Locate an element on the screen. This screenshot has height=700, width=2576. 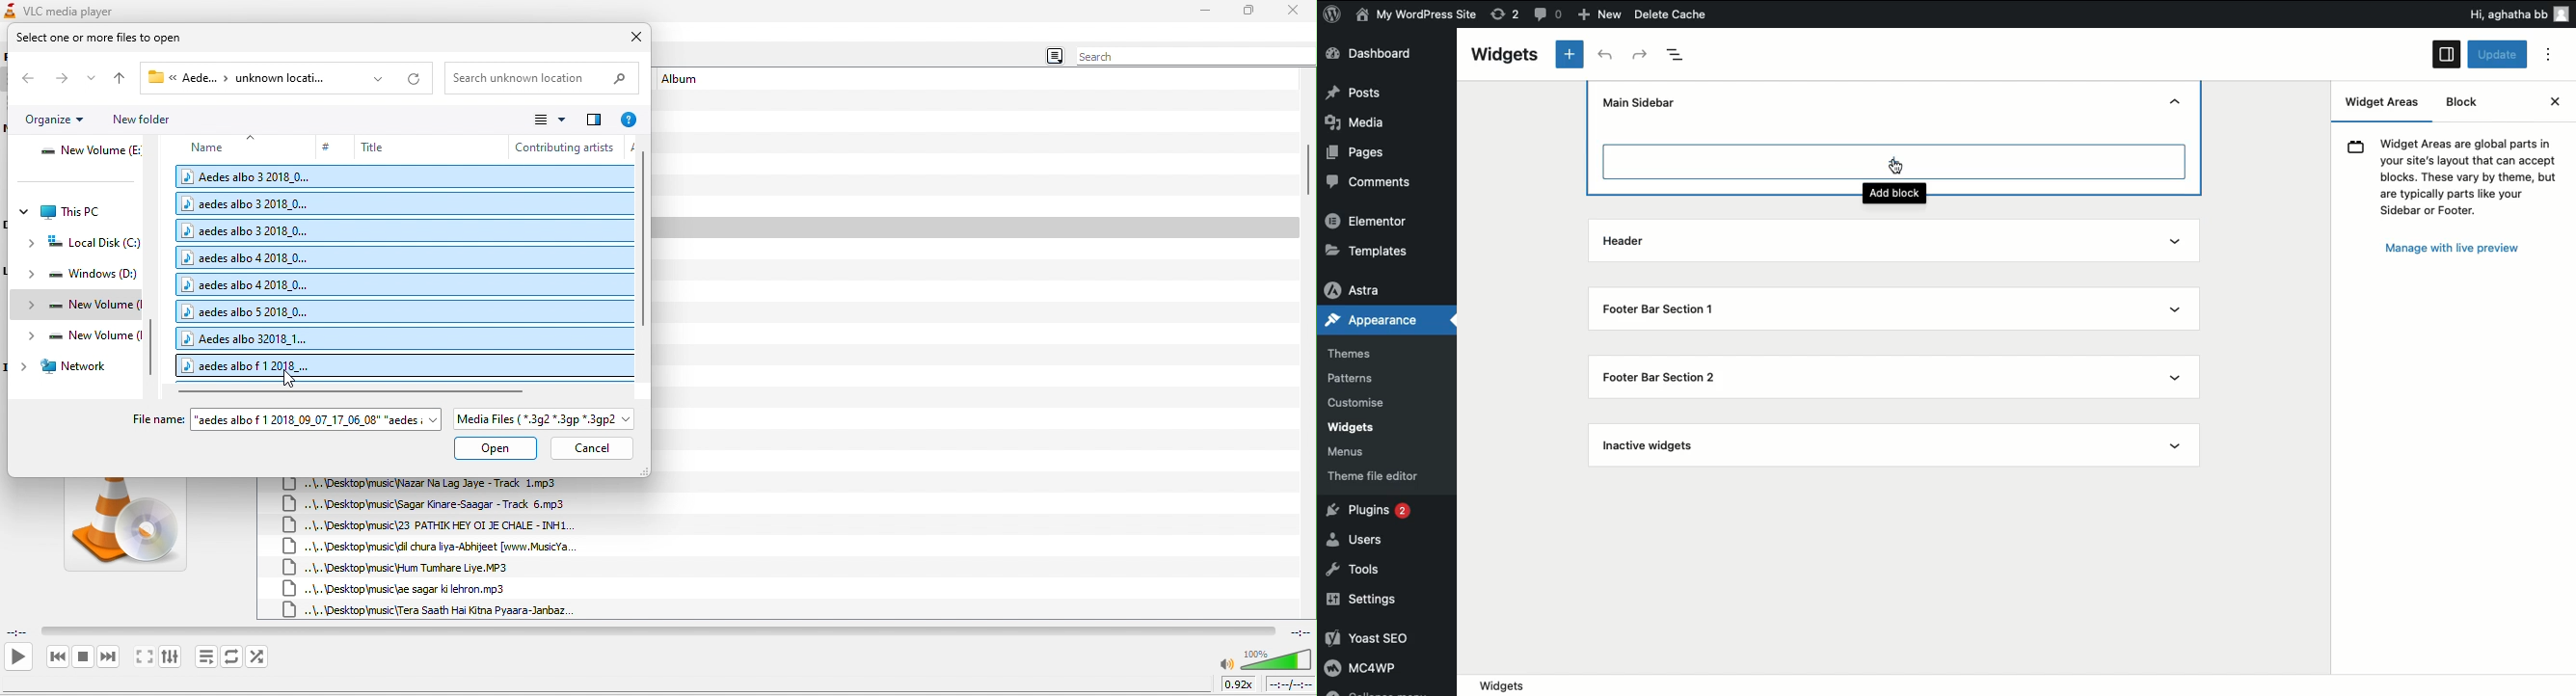
Aedes albo 32018_1... is located at coordinates (247, 336).